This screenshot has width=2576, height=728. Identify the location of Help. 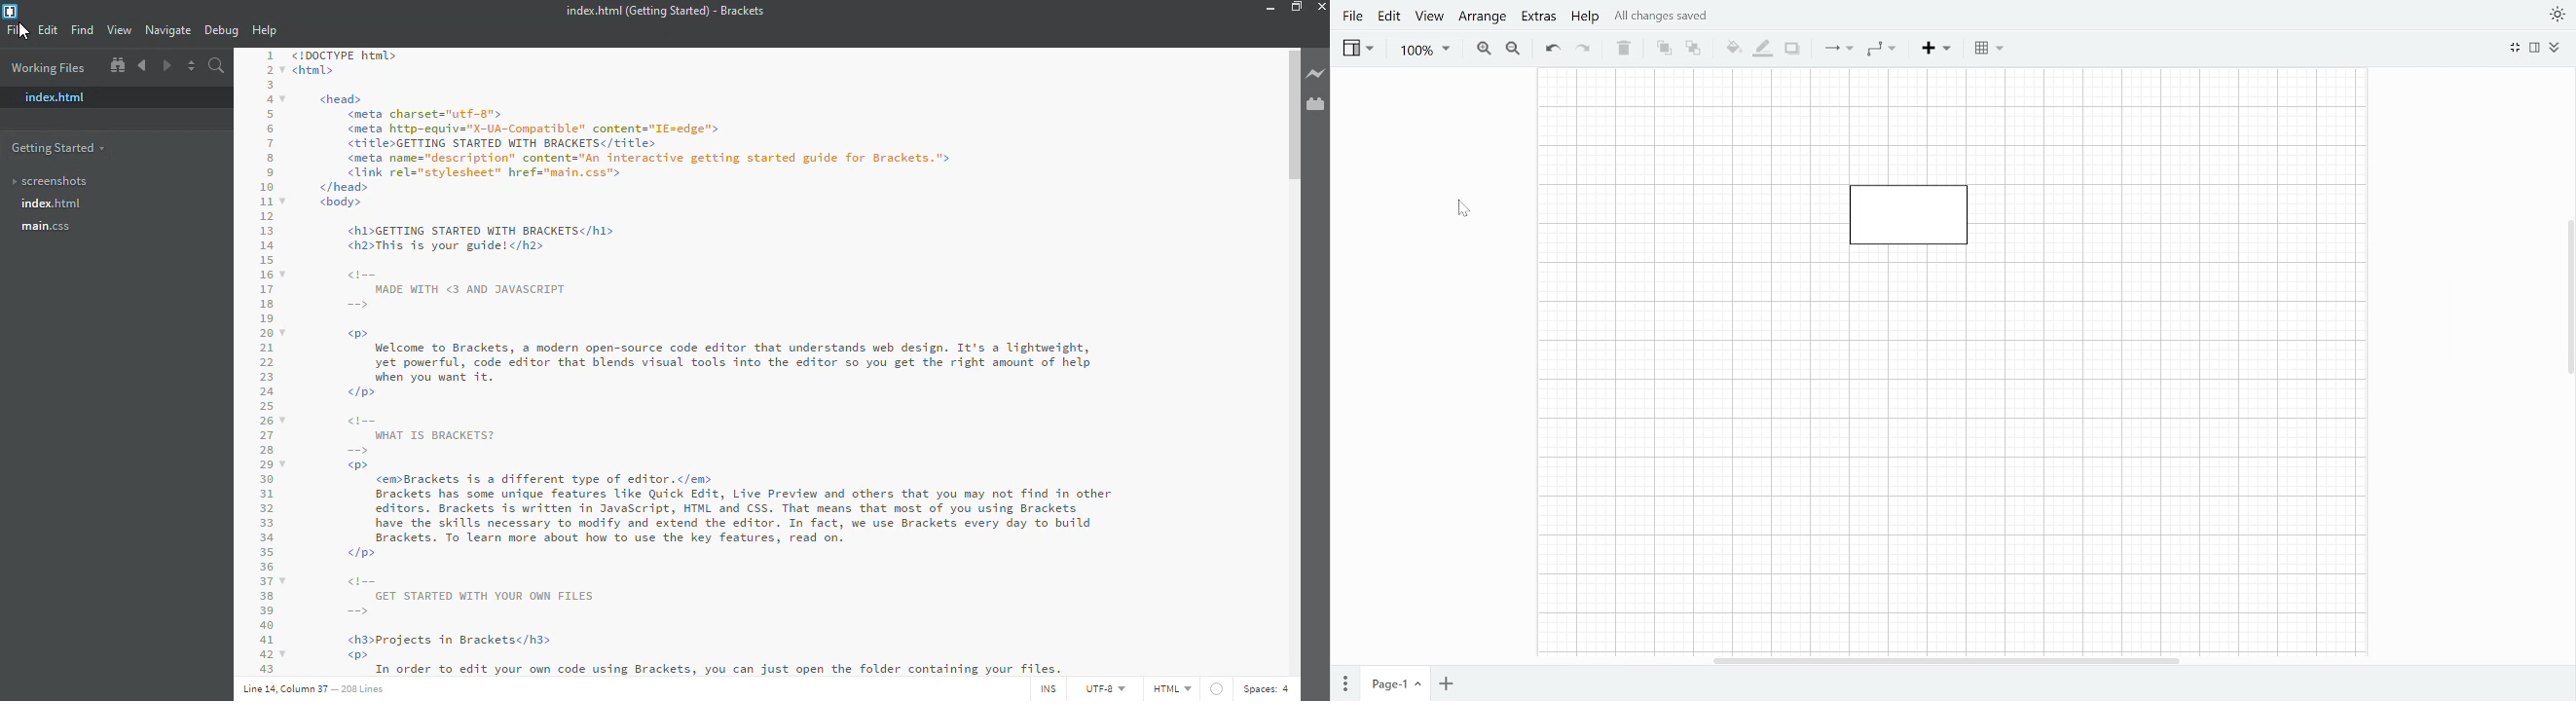
(1585, 18).